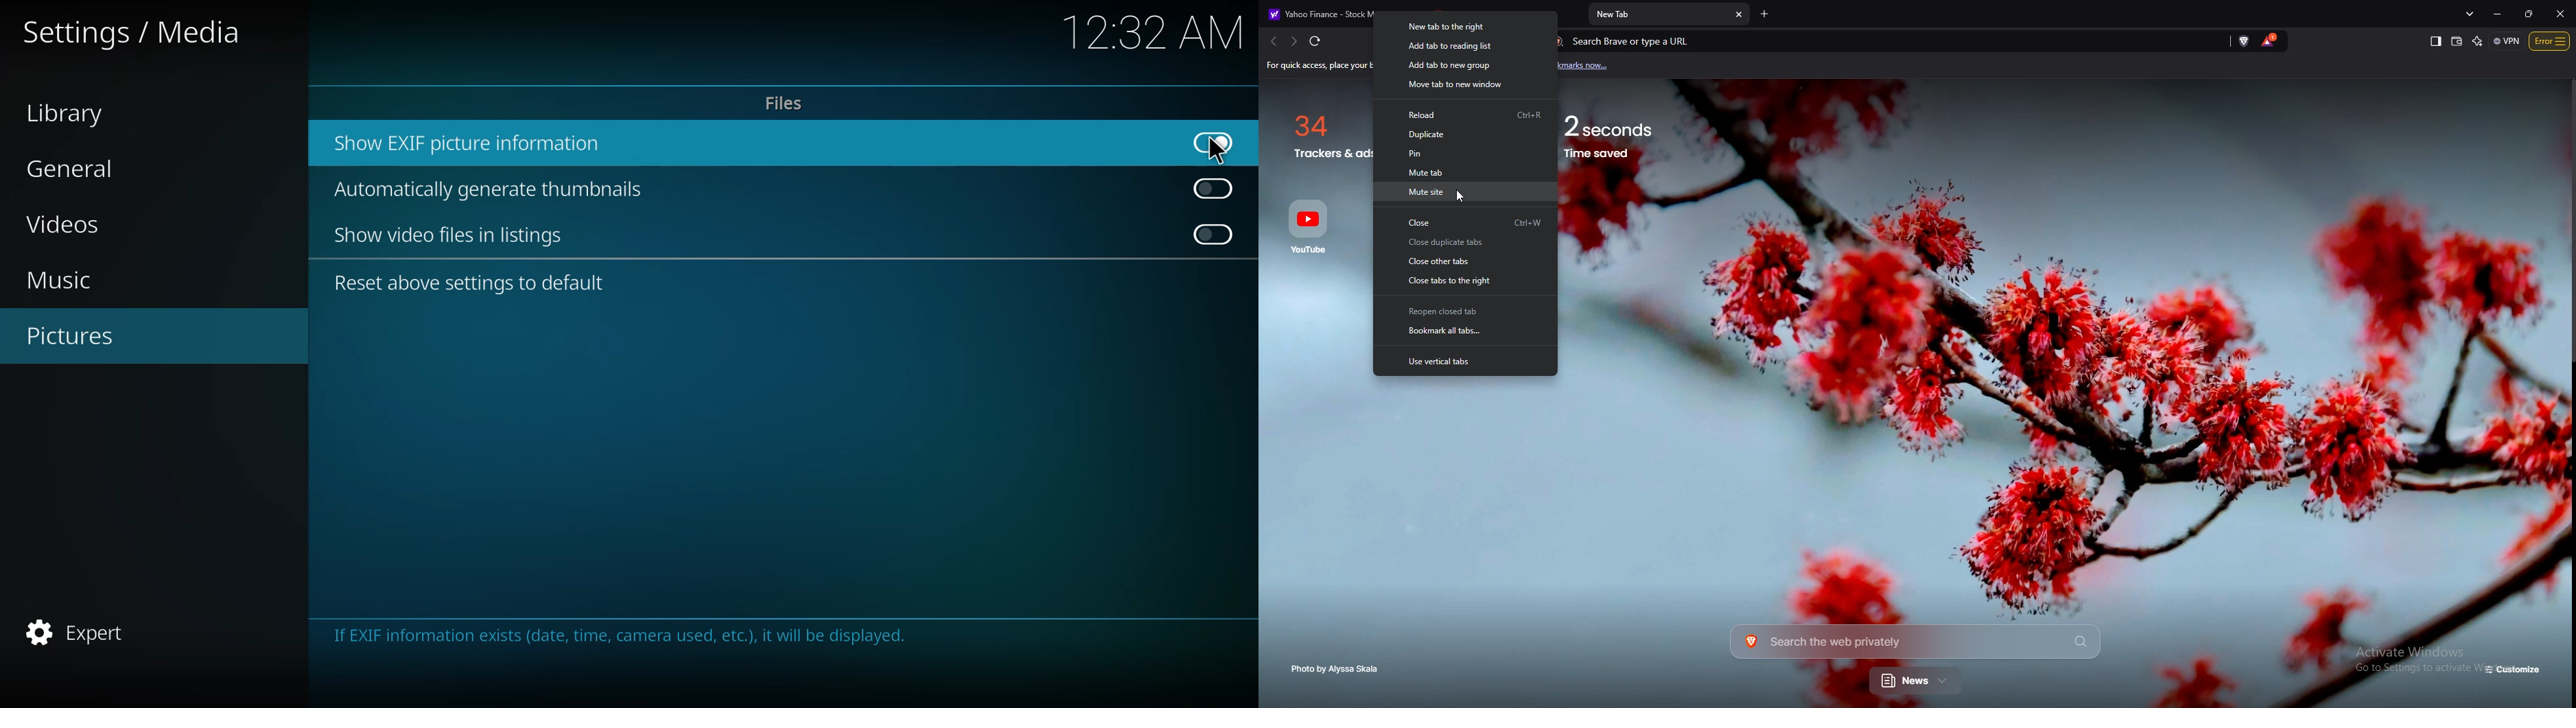 The height and width of the screenshot is (728, 2576). What do you see at coordinates (87, 630) in the screenshot?
I see `expert` at bounding box center [87, 630].